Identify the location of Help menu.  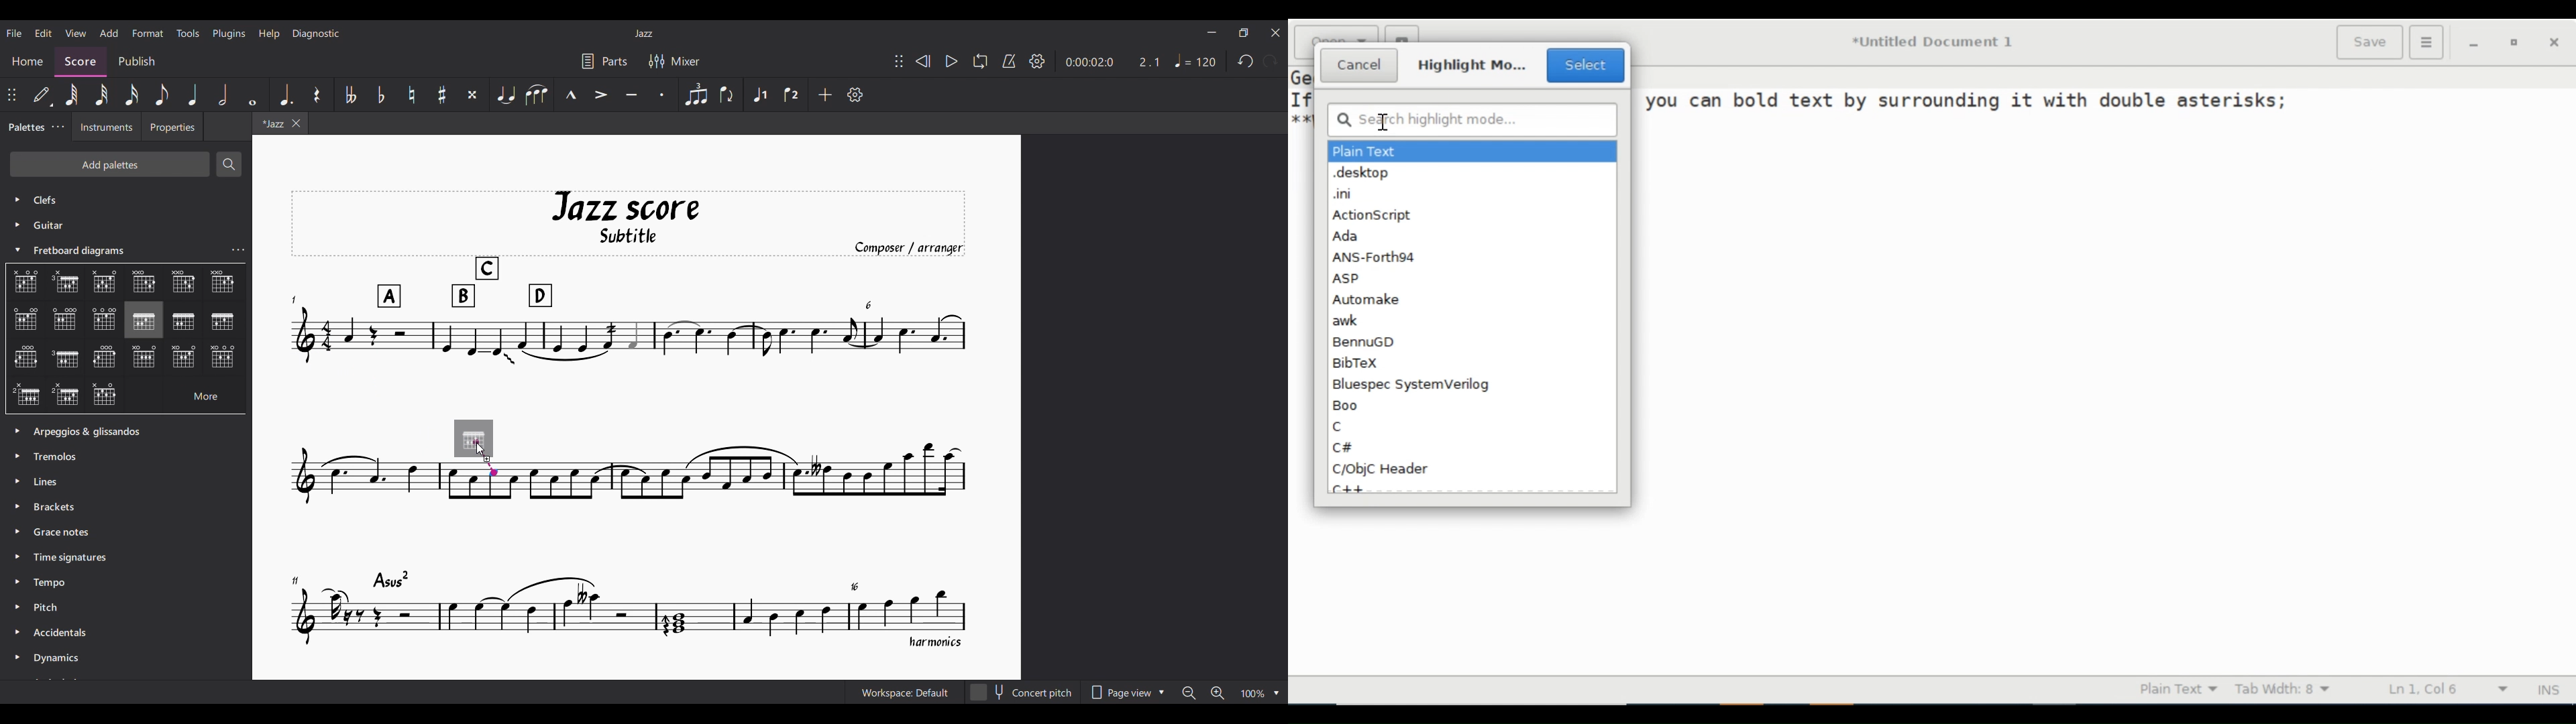
(270, 34).